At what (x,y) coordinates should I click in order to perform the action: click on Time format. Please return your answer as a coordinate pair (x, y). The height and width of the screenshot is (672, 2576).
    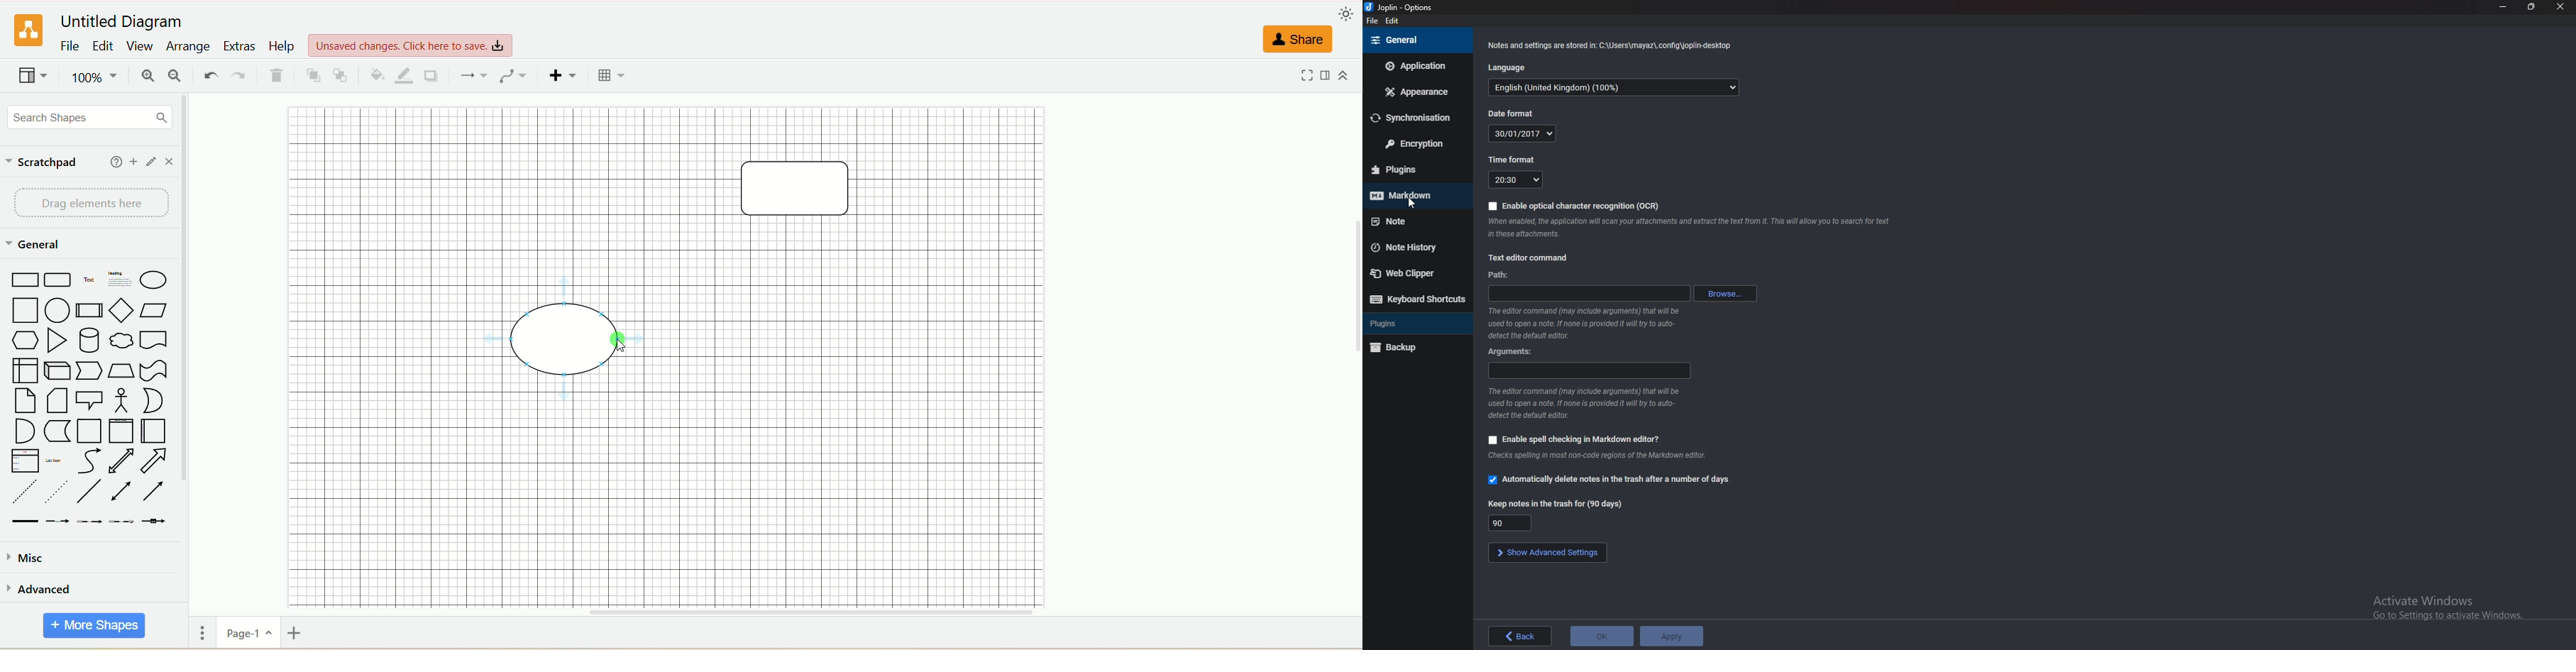
    Looking at the image, I should click on (1517, 179).